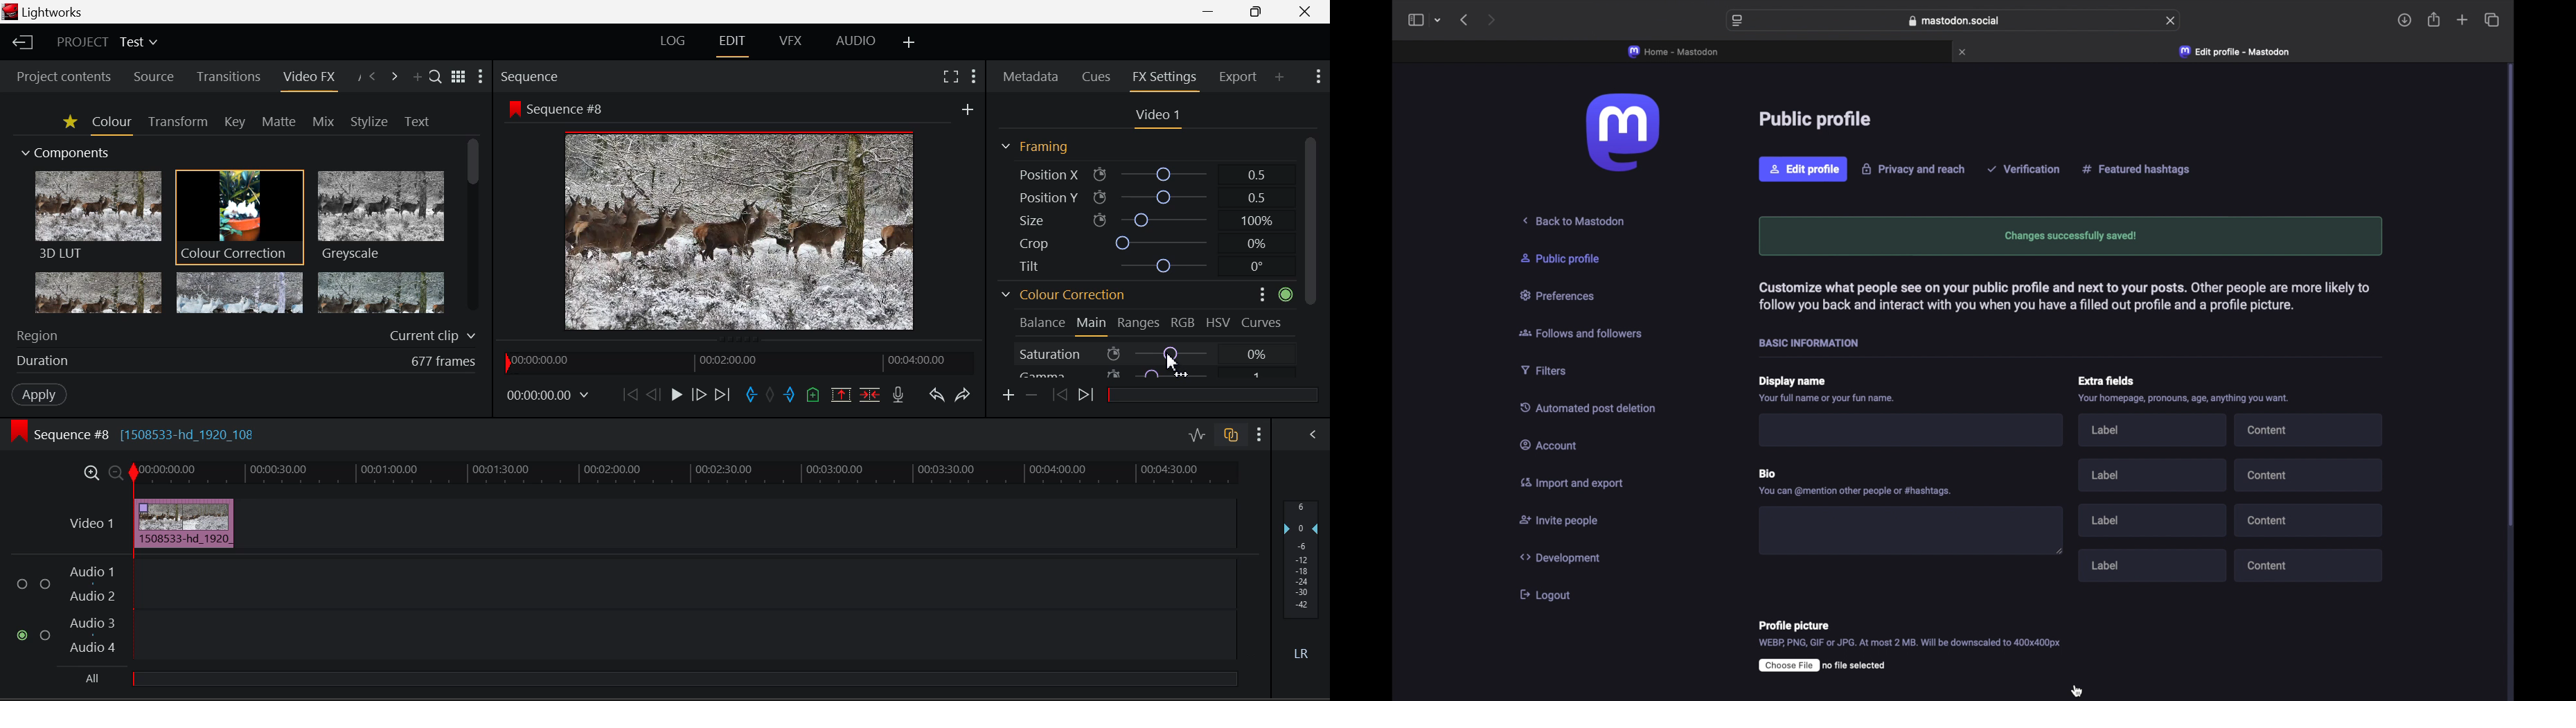 This screenshot has height=728, width=2576. What do you see at coordinates (1491, 19) in the screenshot?
I see `next` at bounding box center [1491, 19].